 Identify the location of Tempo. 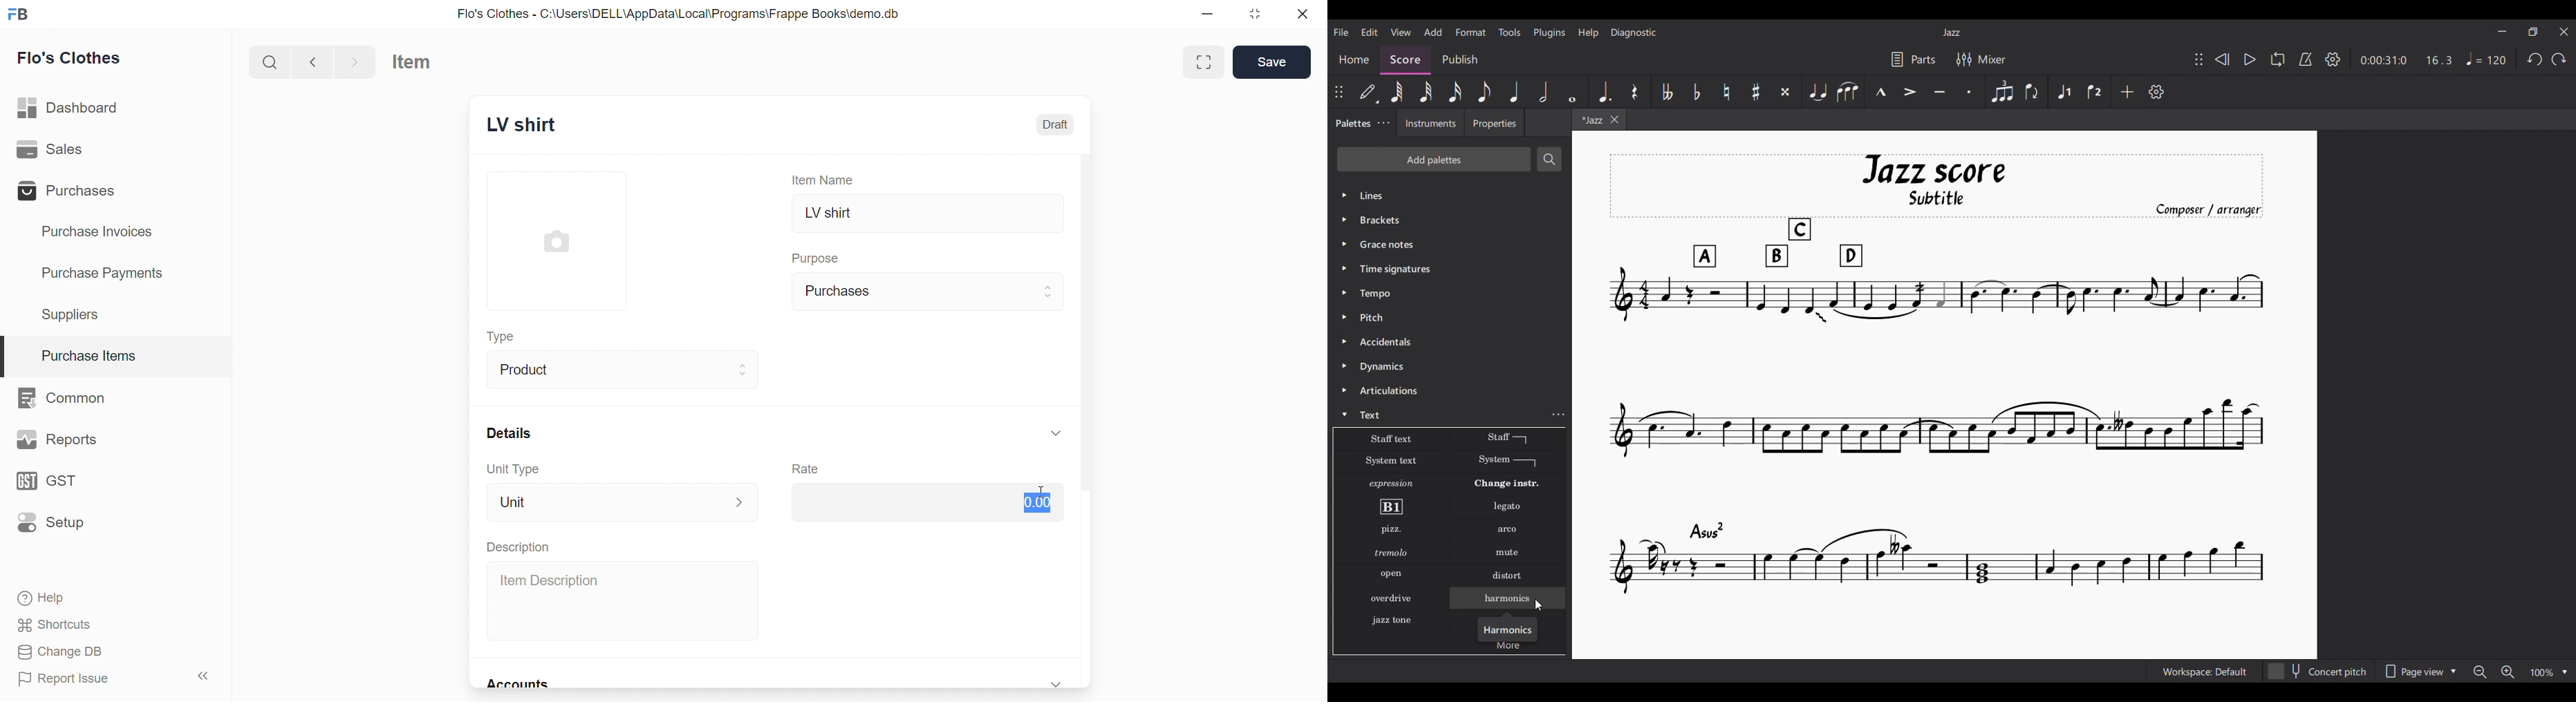
(2486, 58).